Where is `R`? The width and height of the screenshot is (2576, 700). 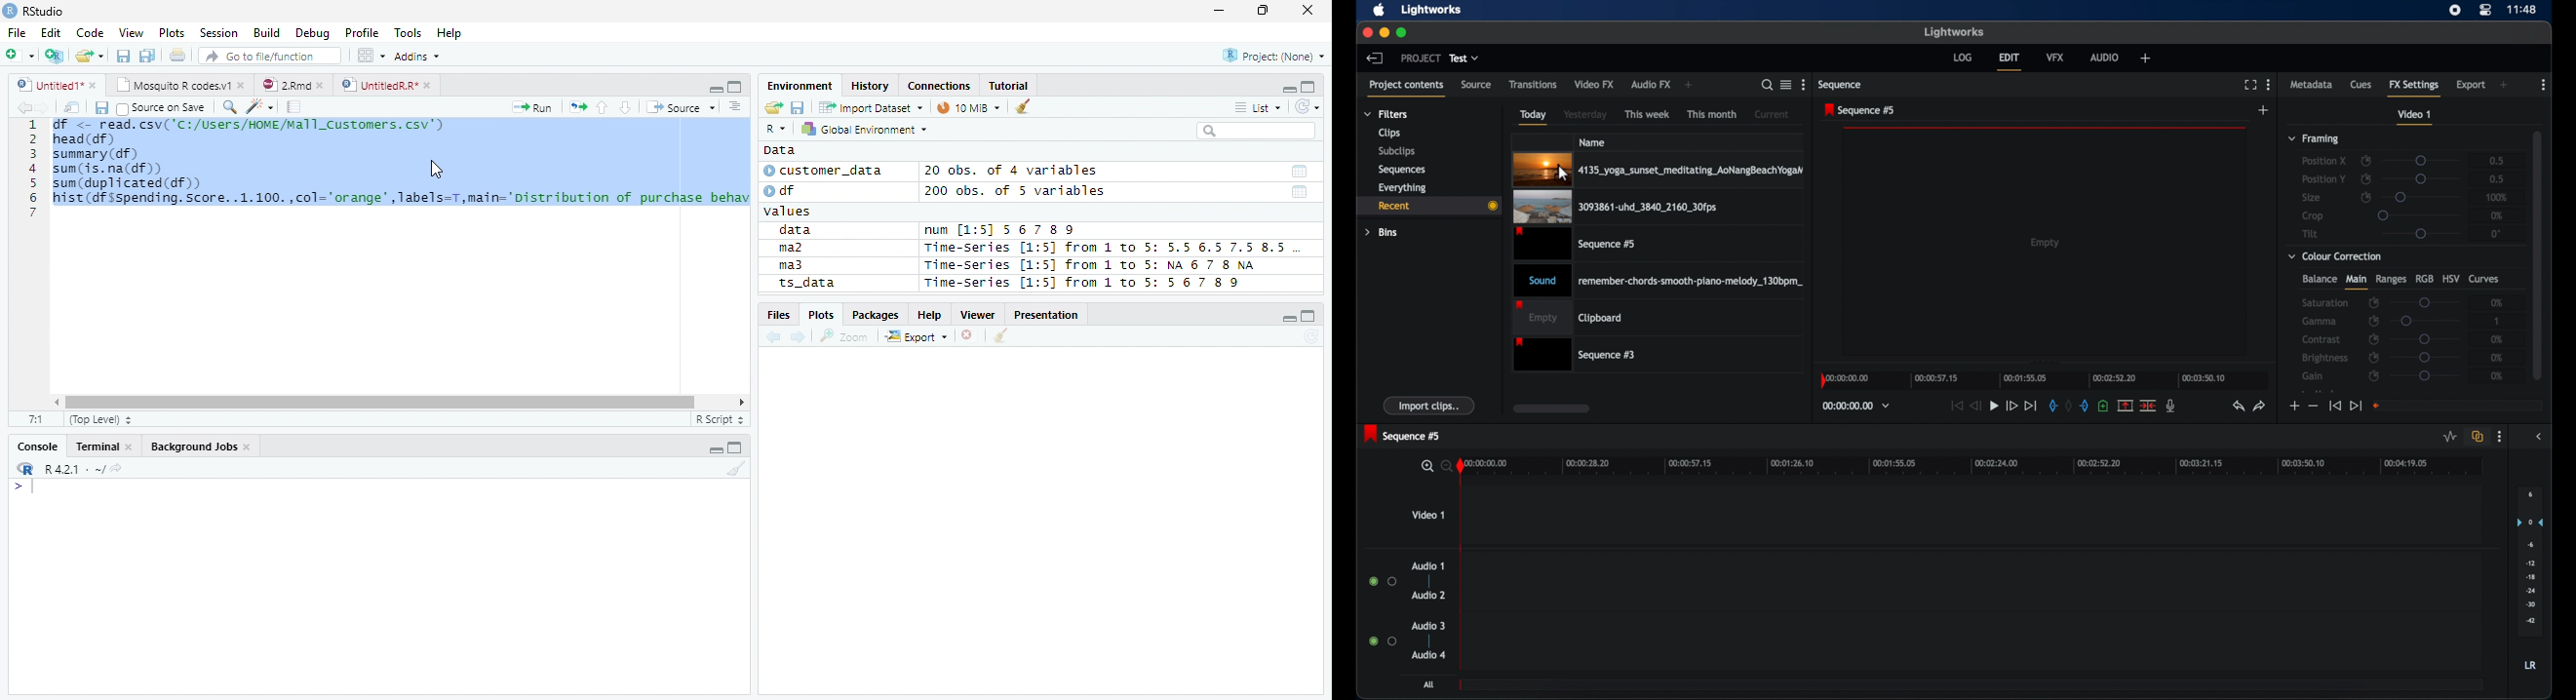
R is located at coordinates (775, 130).